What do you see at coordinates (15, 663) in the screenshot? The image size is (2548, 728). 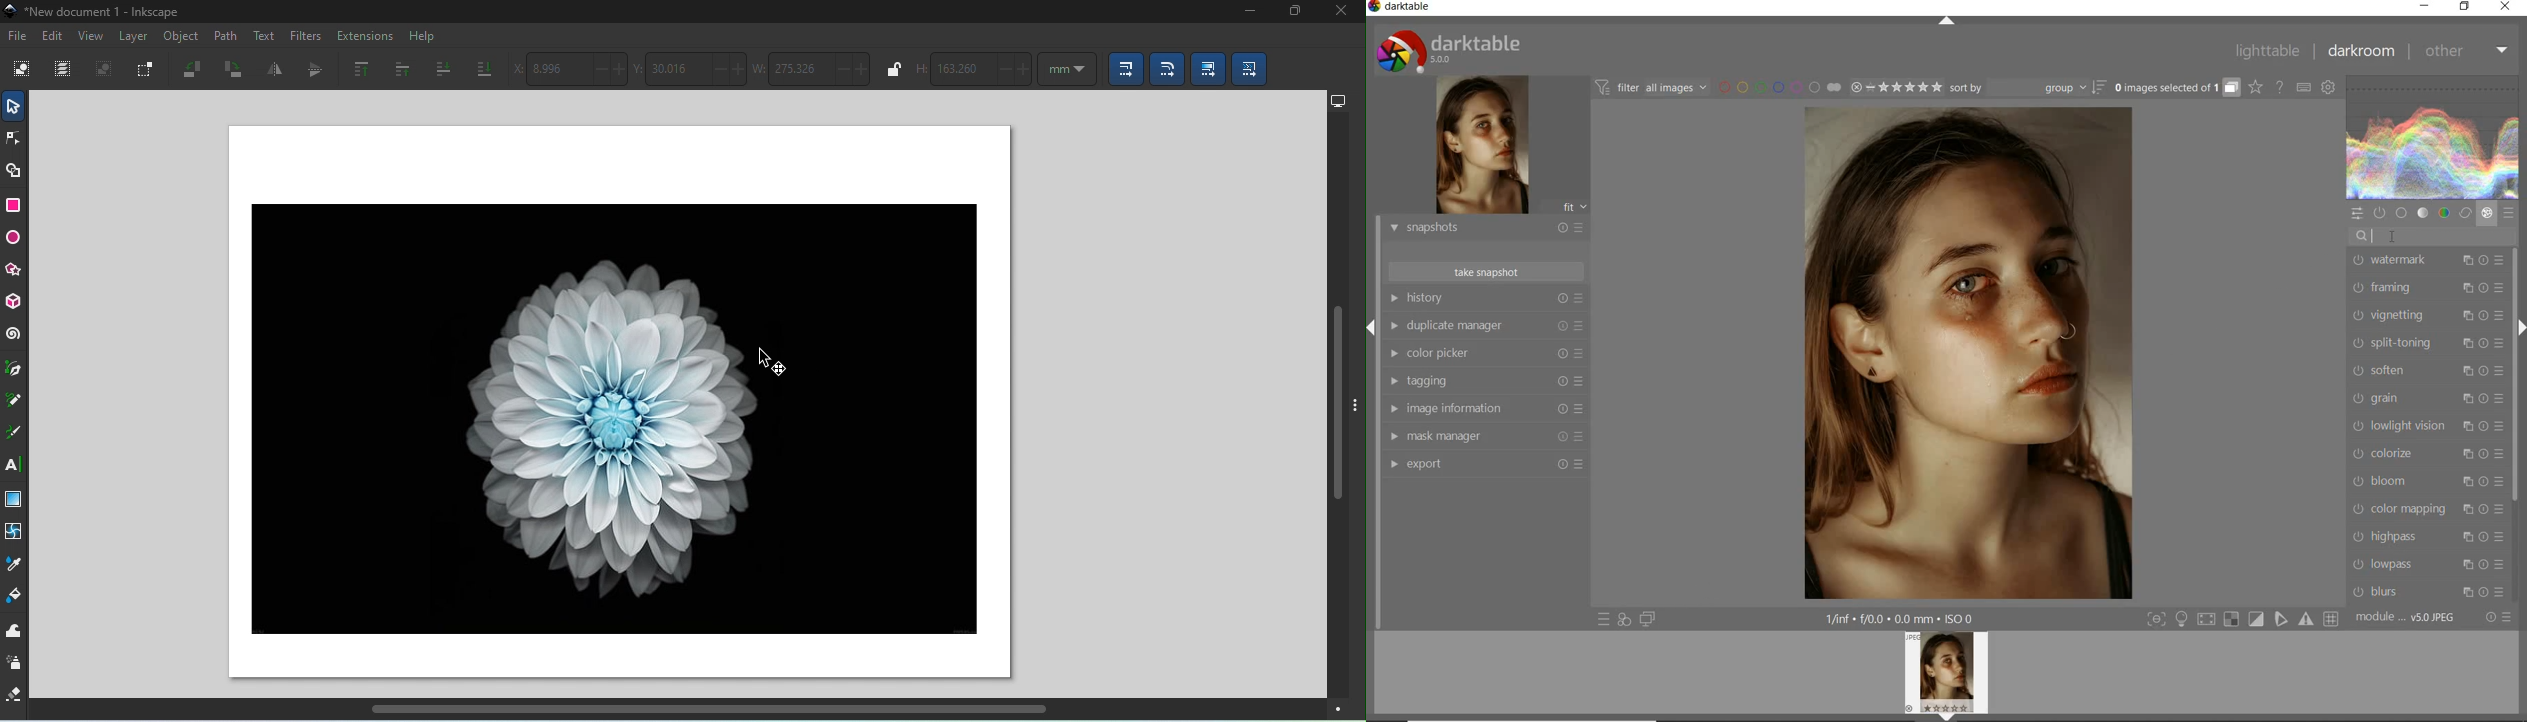 I see `Spray tool` at bounding box center [15, 663].